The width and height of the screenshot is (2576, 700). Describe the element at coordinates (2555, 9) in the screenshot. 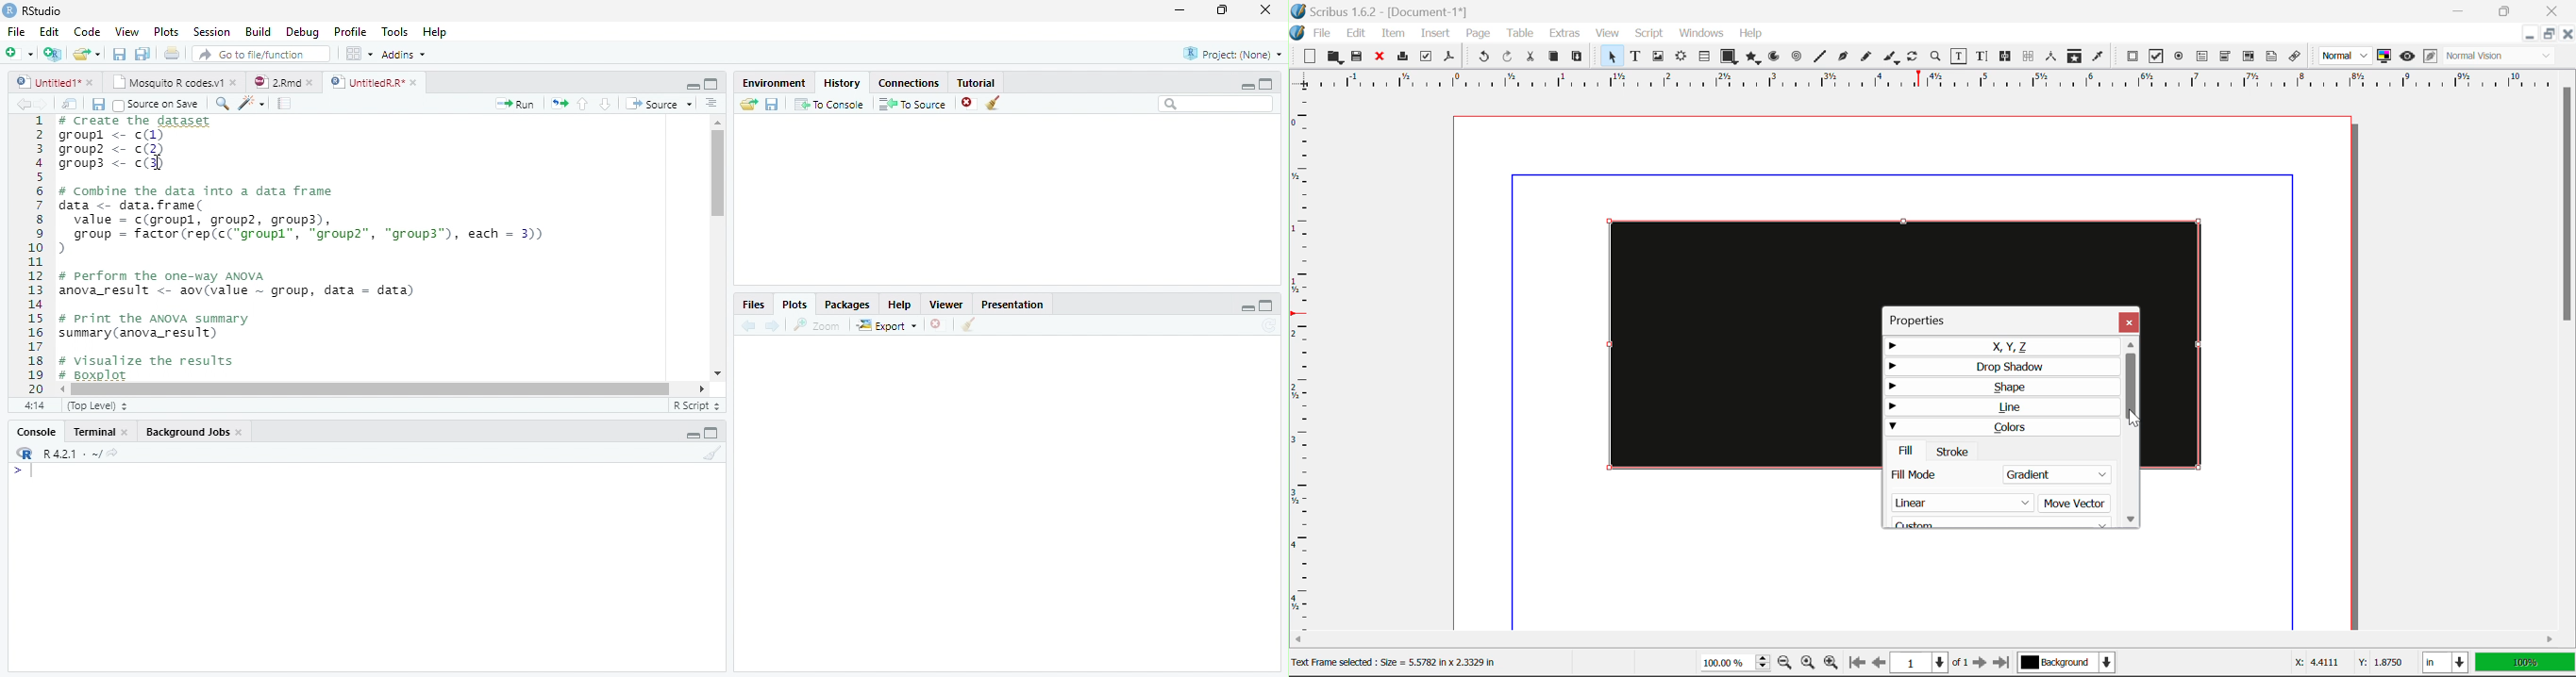

I see `Close` at that location.